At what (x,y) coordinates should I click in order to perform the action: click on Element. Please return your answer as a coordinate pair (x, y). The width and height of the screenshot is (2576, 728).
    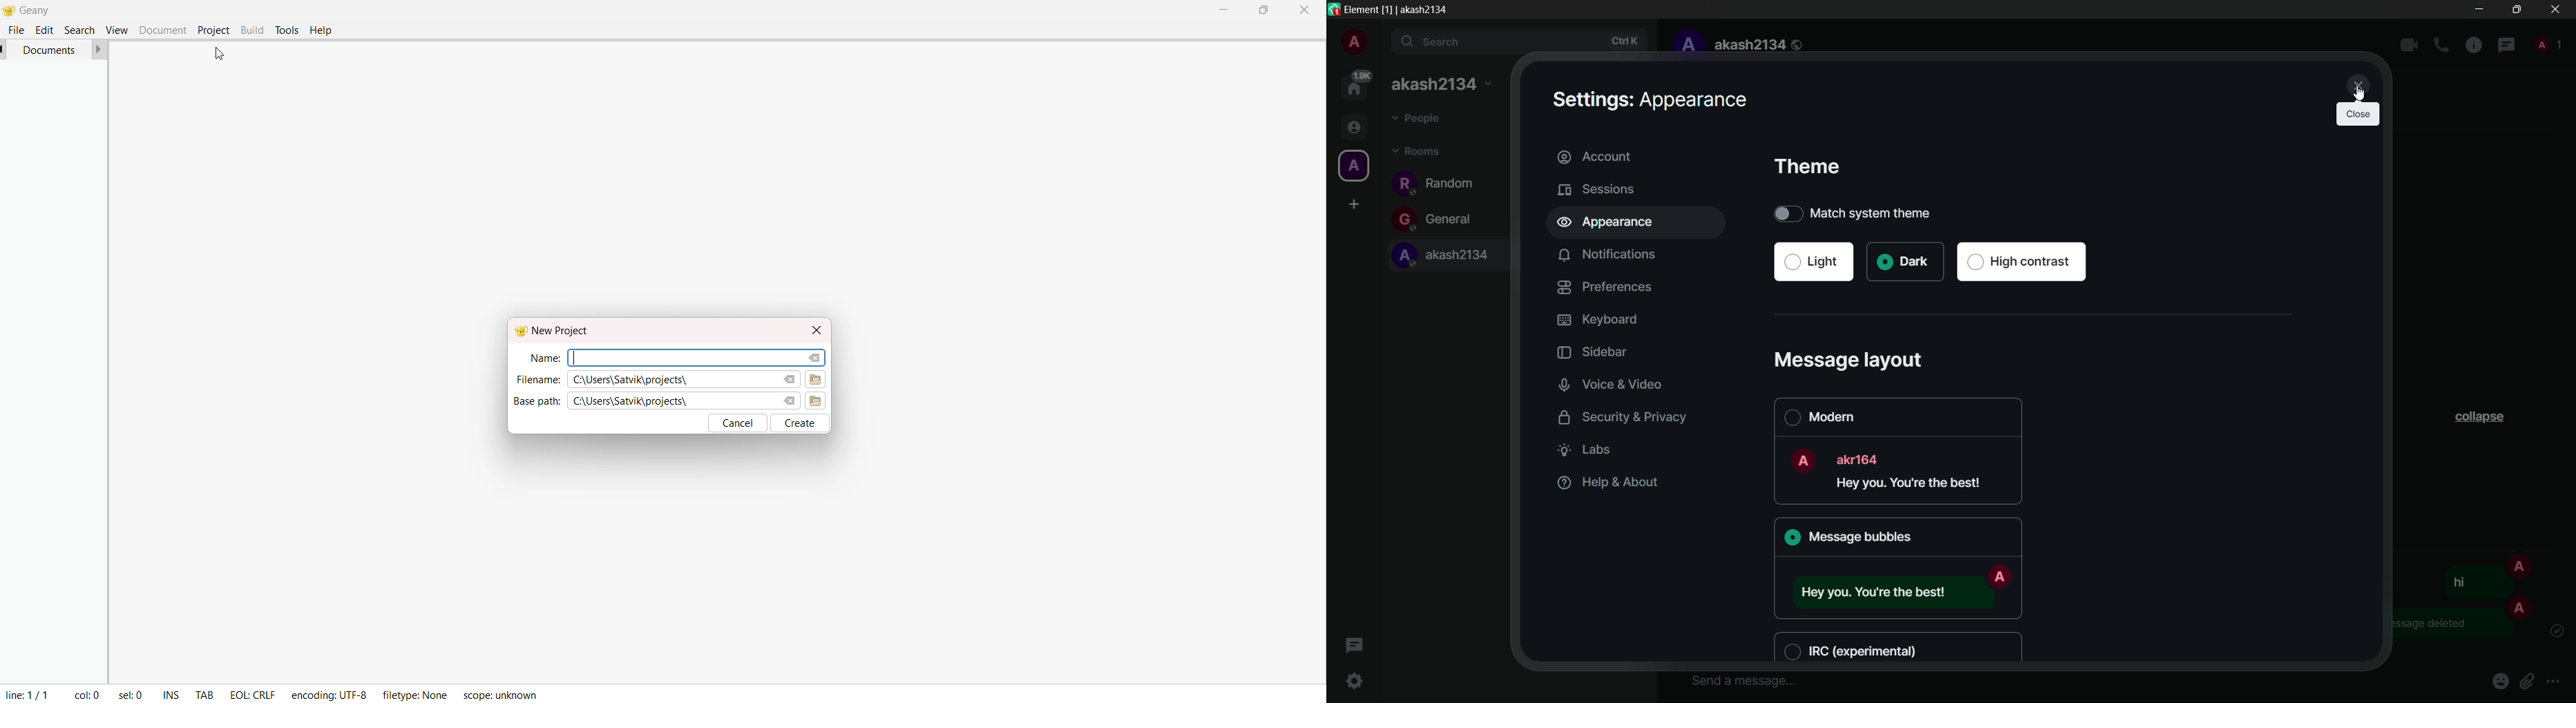
    Looking at the image, I should click on (1362, 8).